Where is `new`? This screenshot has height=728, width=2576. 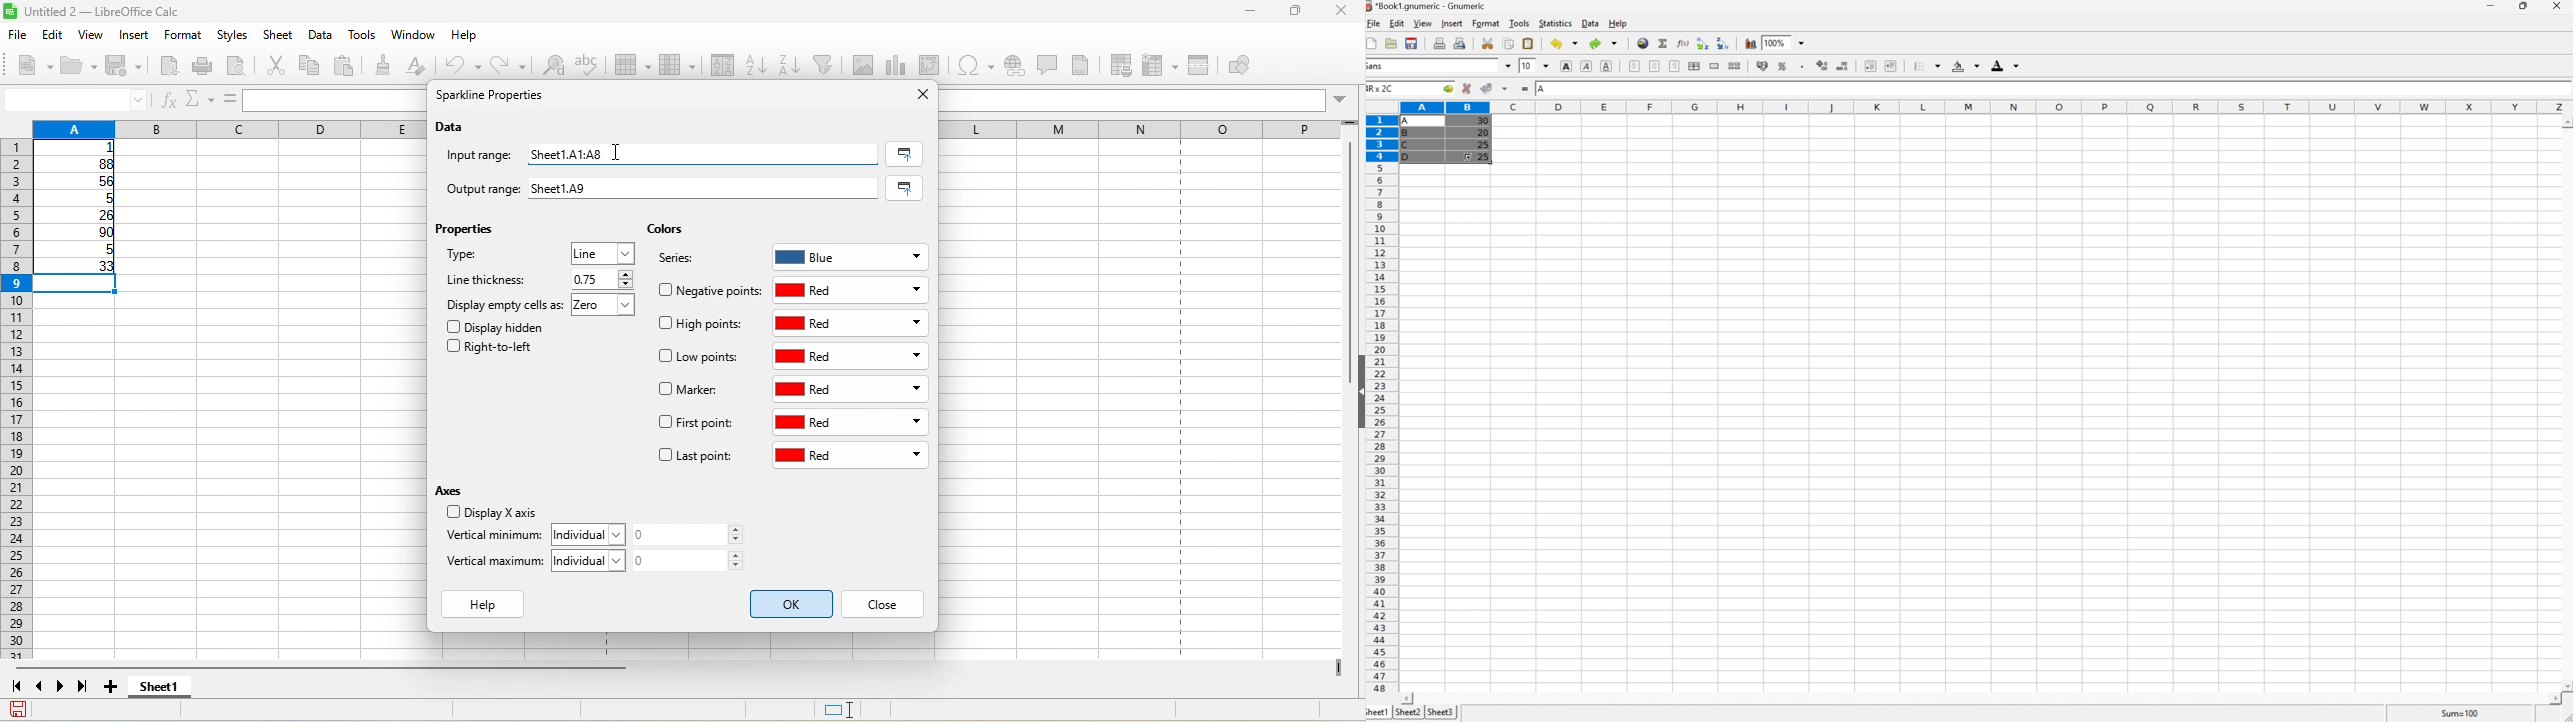
new is located at coordinates (28, 64).